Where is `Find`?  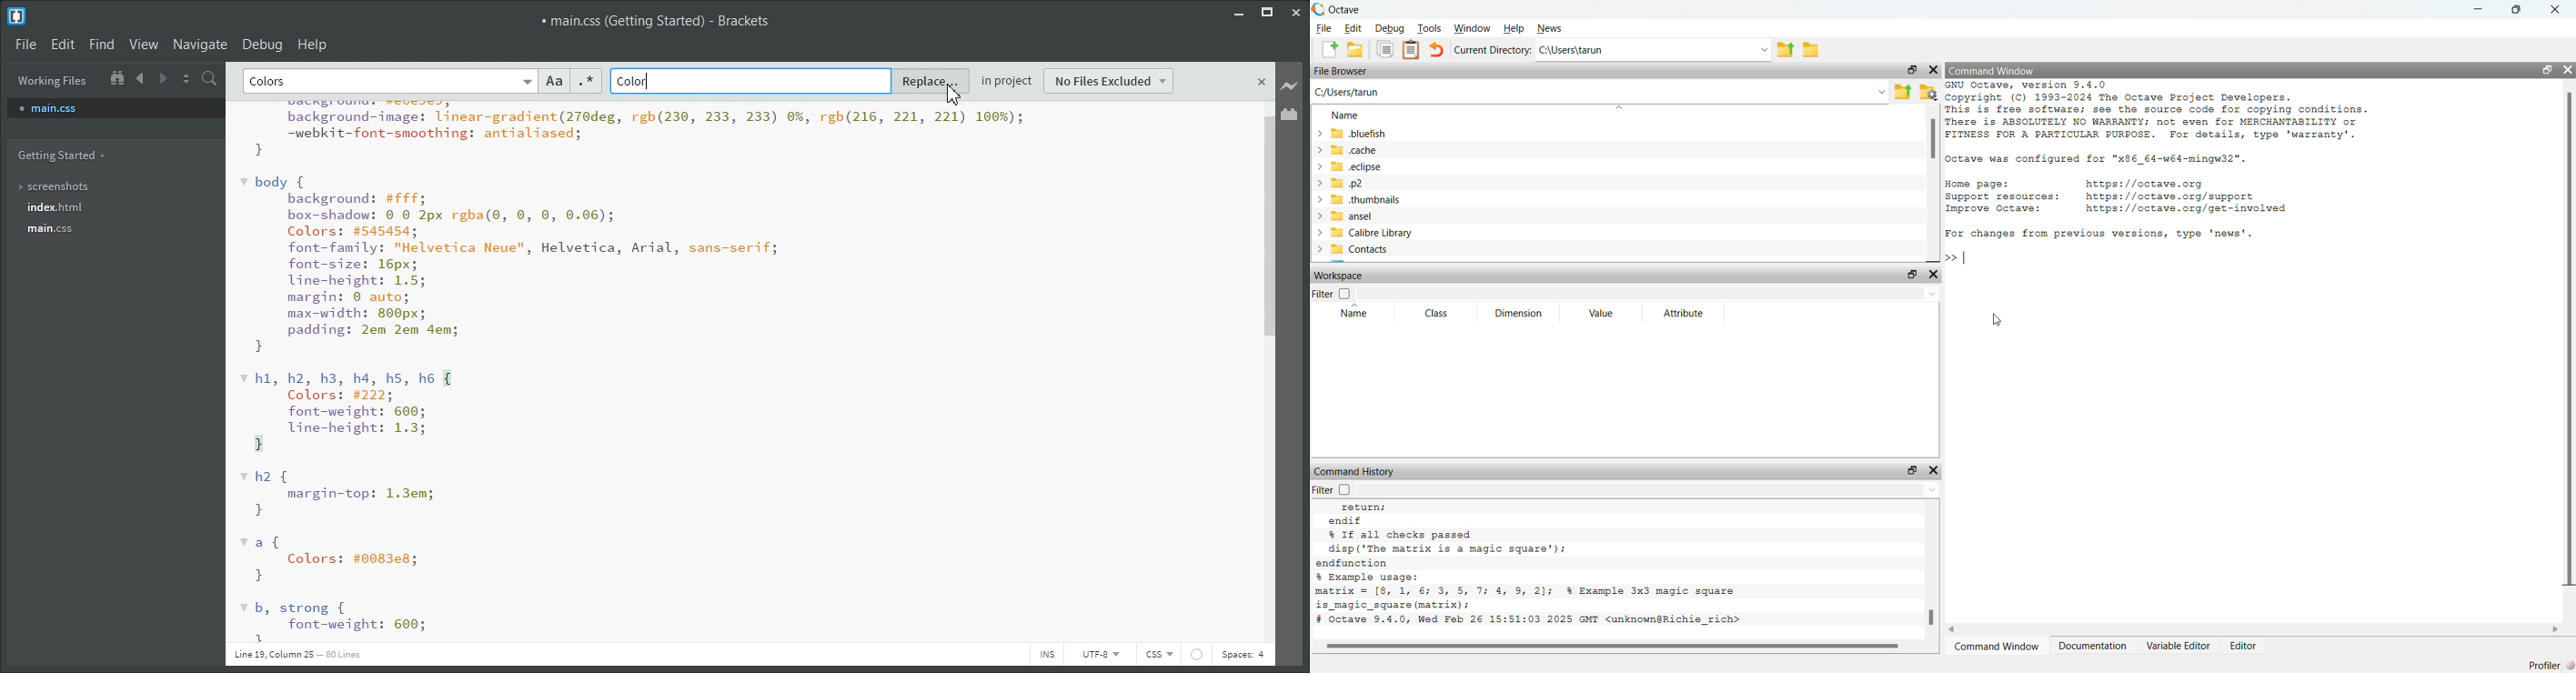 Find is located at coordinates (101, 45).